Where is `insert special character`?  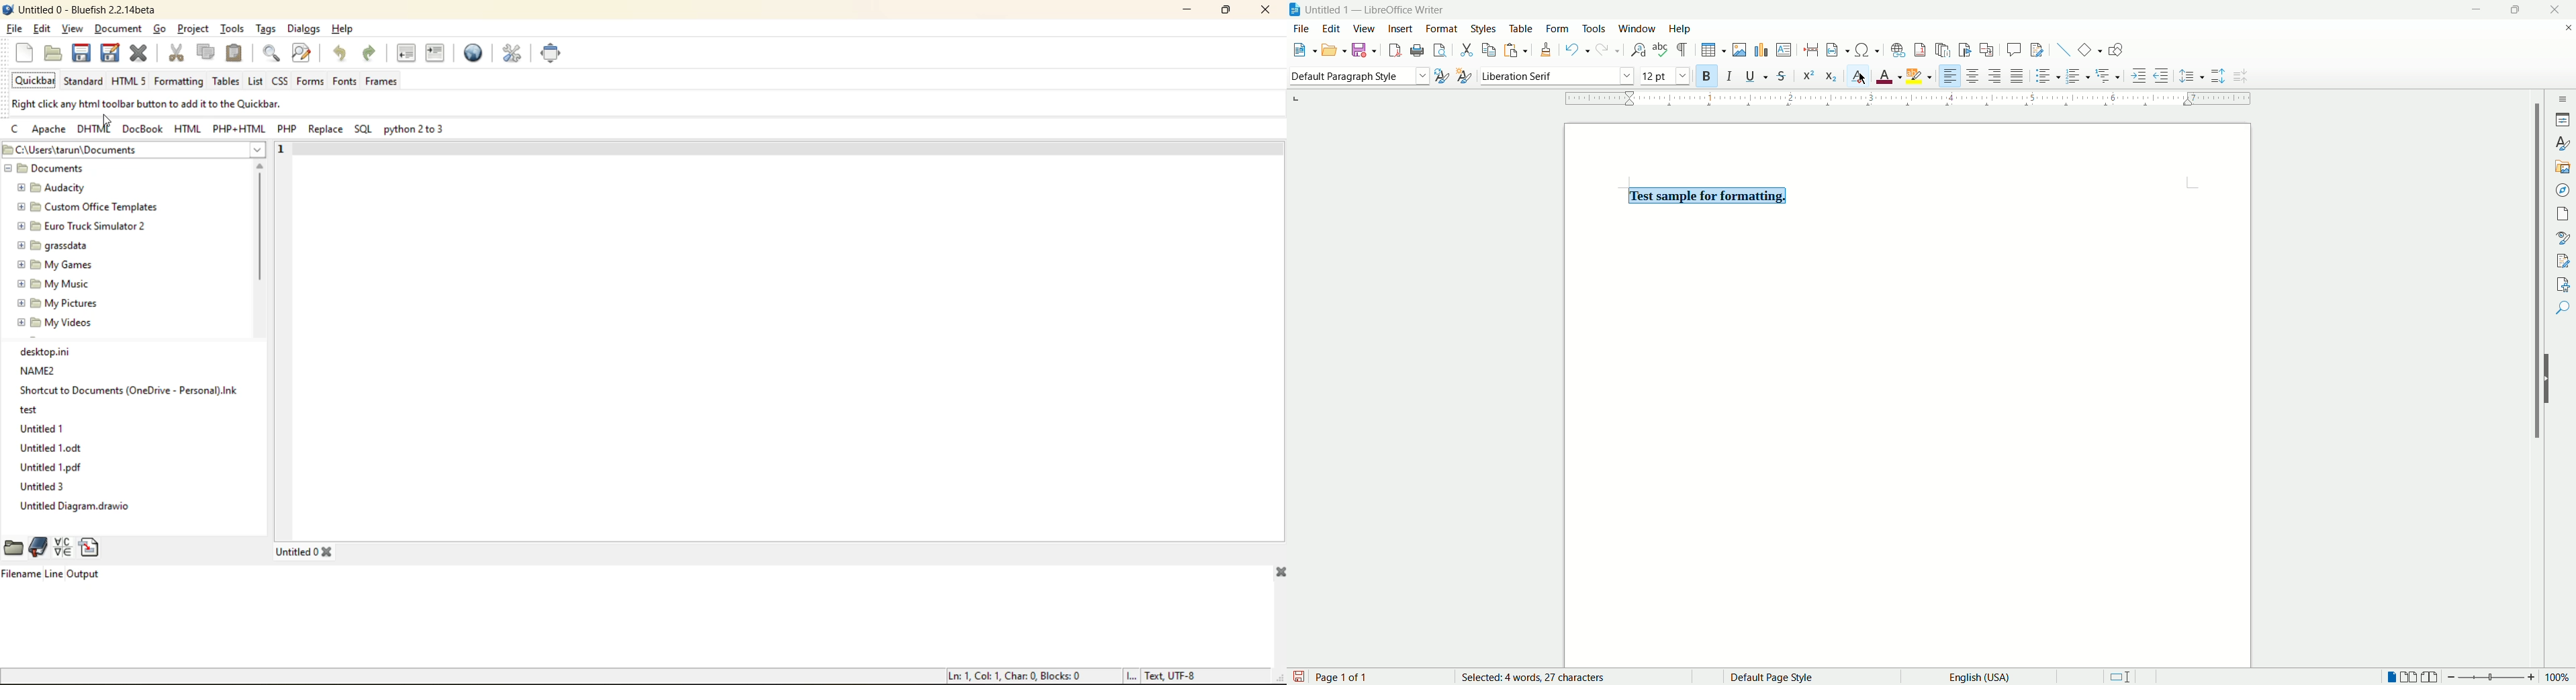
insert special character is located at coordinates (1868, 50).